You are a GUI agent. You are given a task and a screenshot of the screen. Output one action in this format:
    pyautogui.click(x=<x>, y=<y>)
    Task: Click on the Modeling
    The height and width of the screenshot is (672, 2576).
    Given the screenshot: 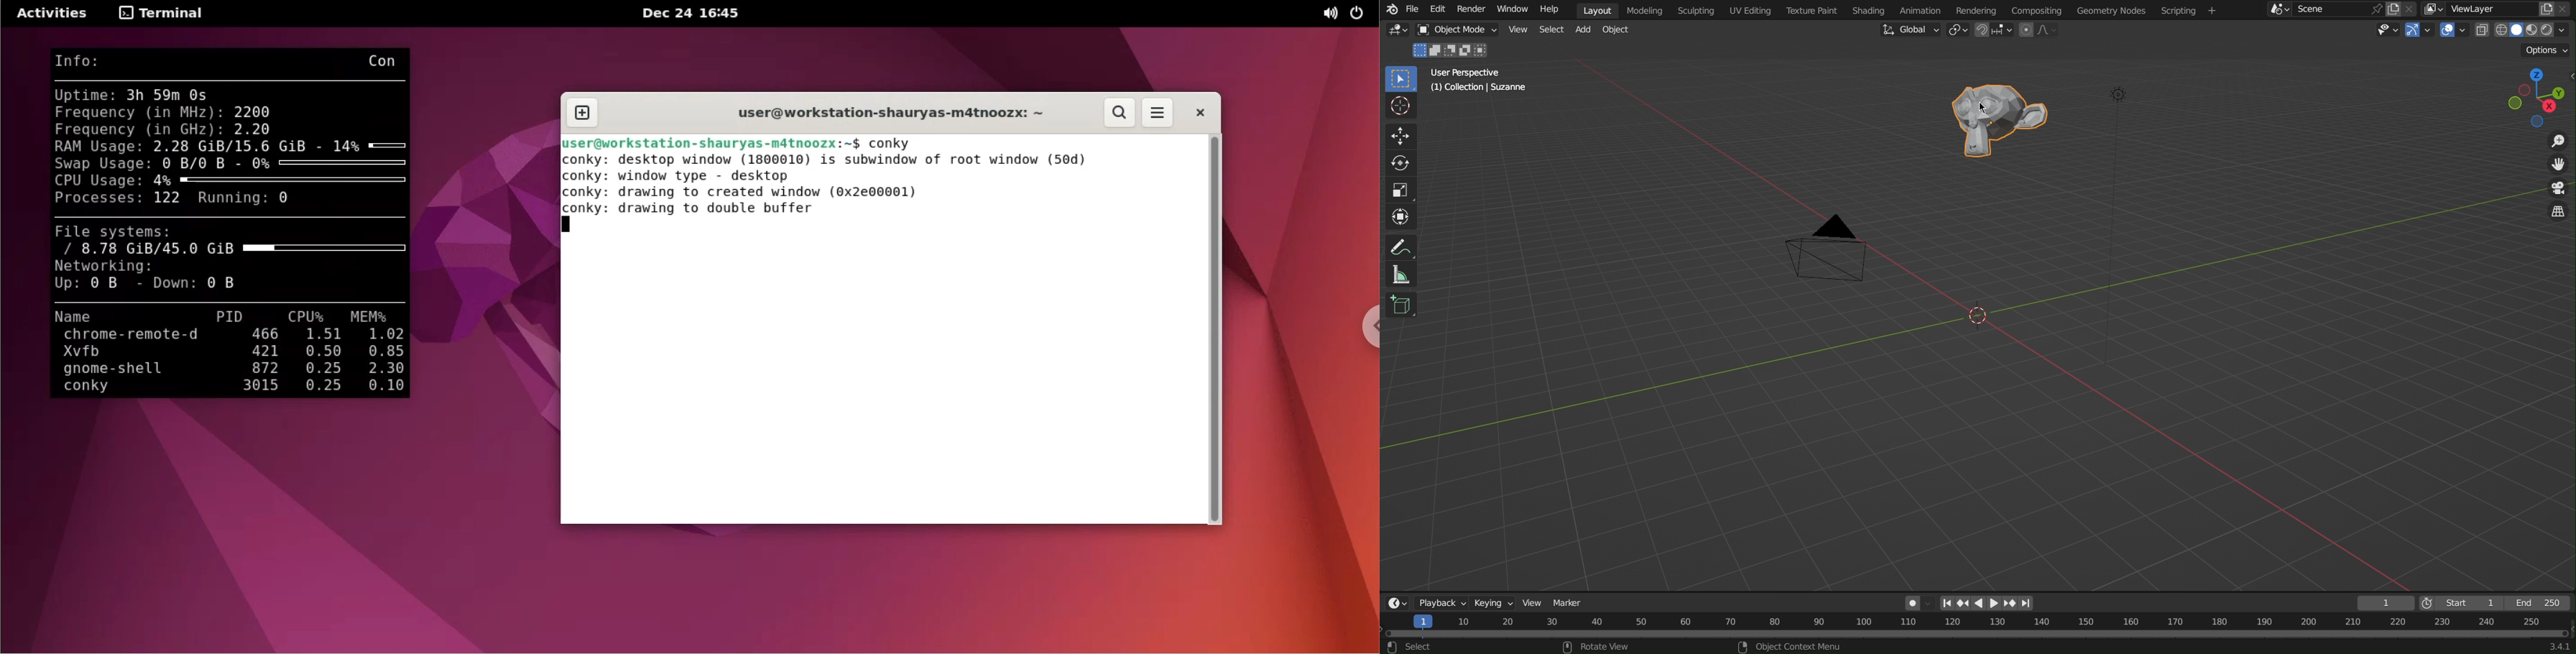 What is the action you would take?
    pyautogui.click(x=1643, y=9)
    